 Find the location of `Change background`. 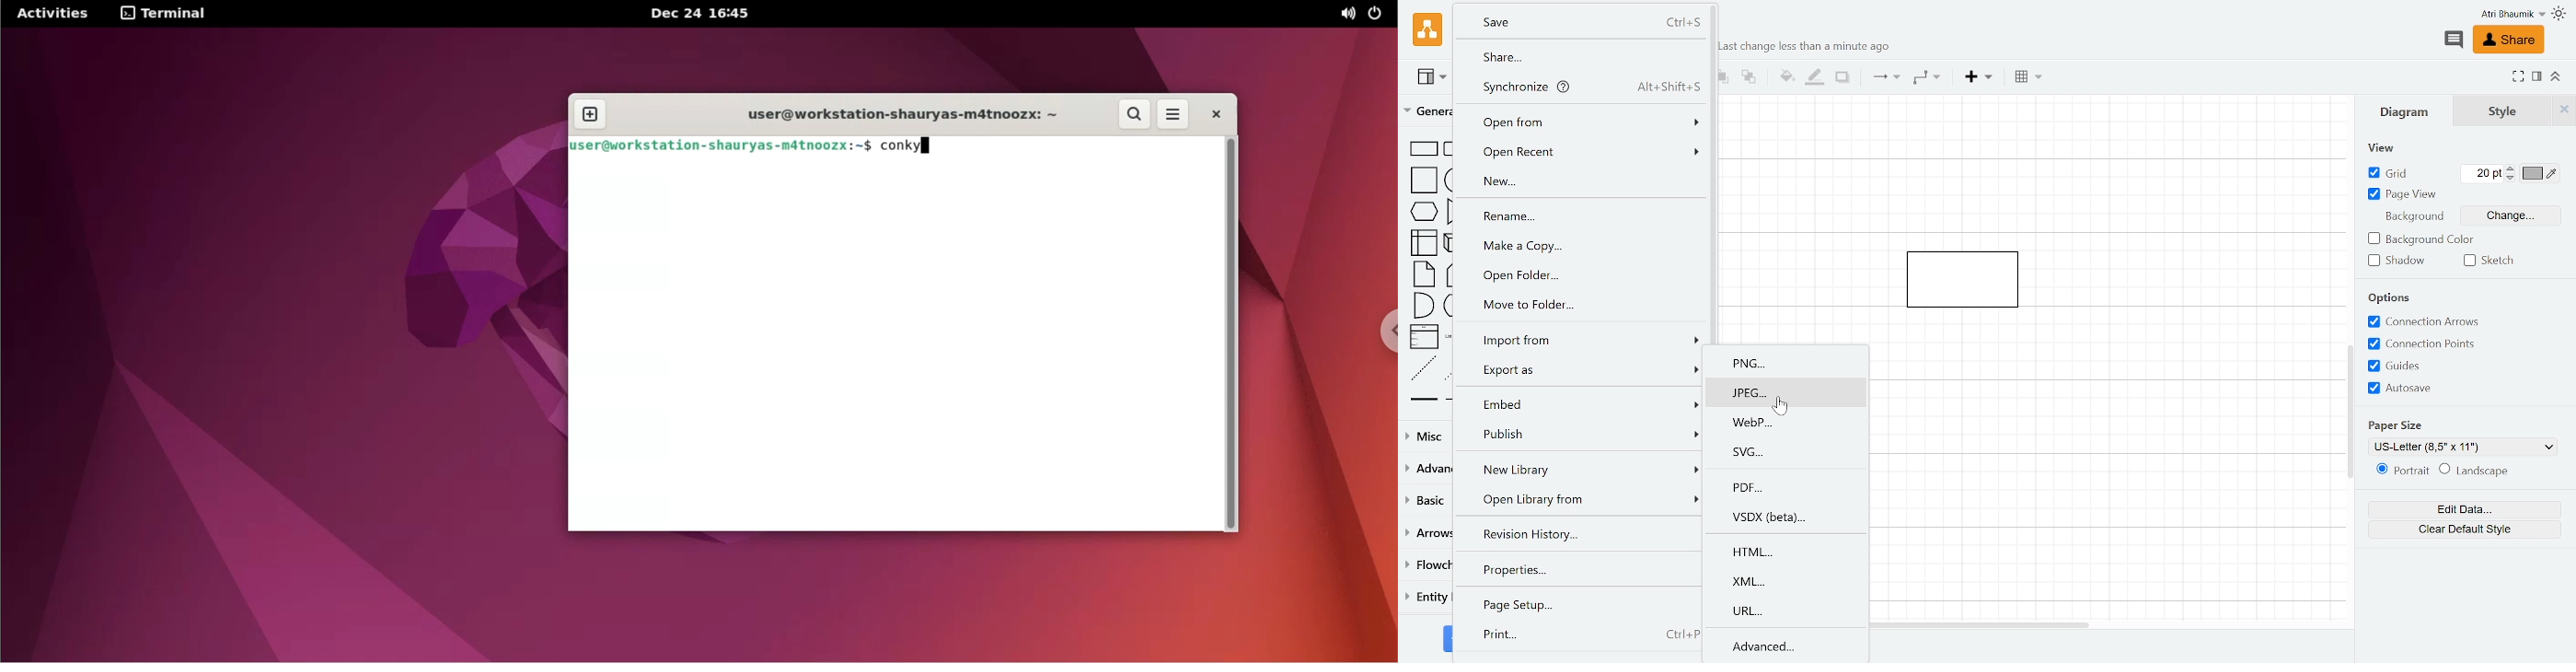

Change background is located at coordinates (2510, 215).